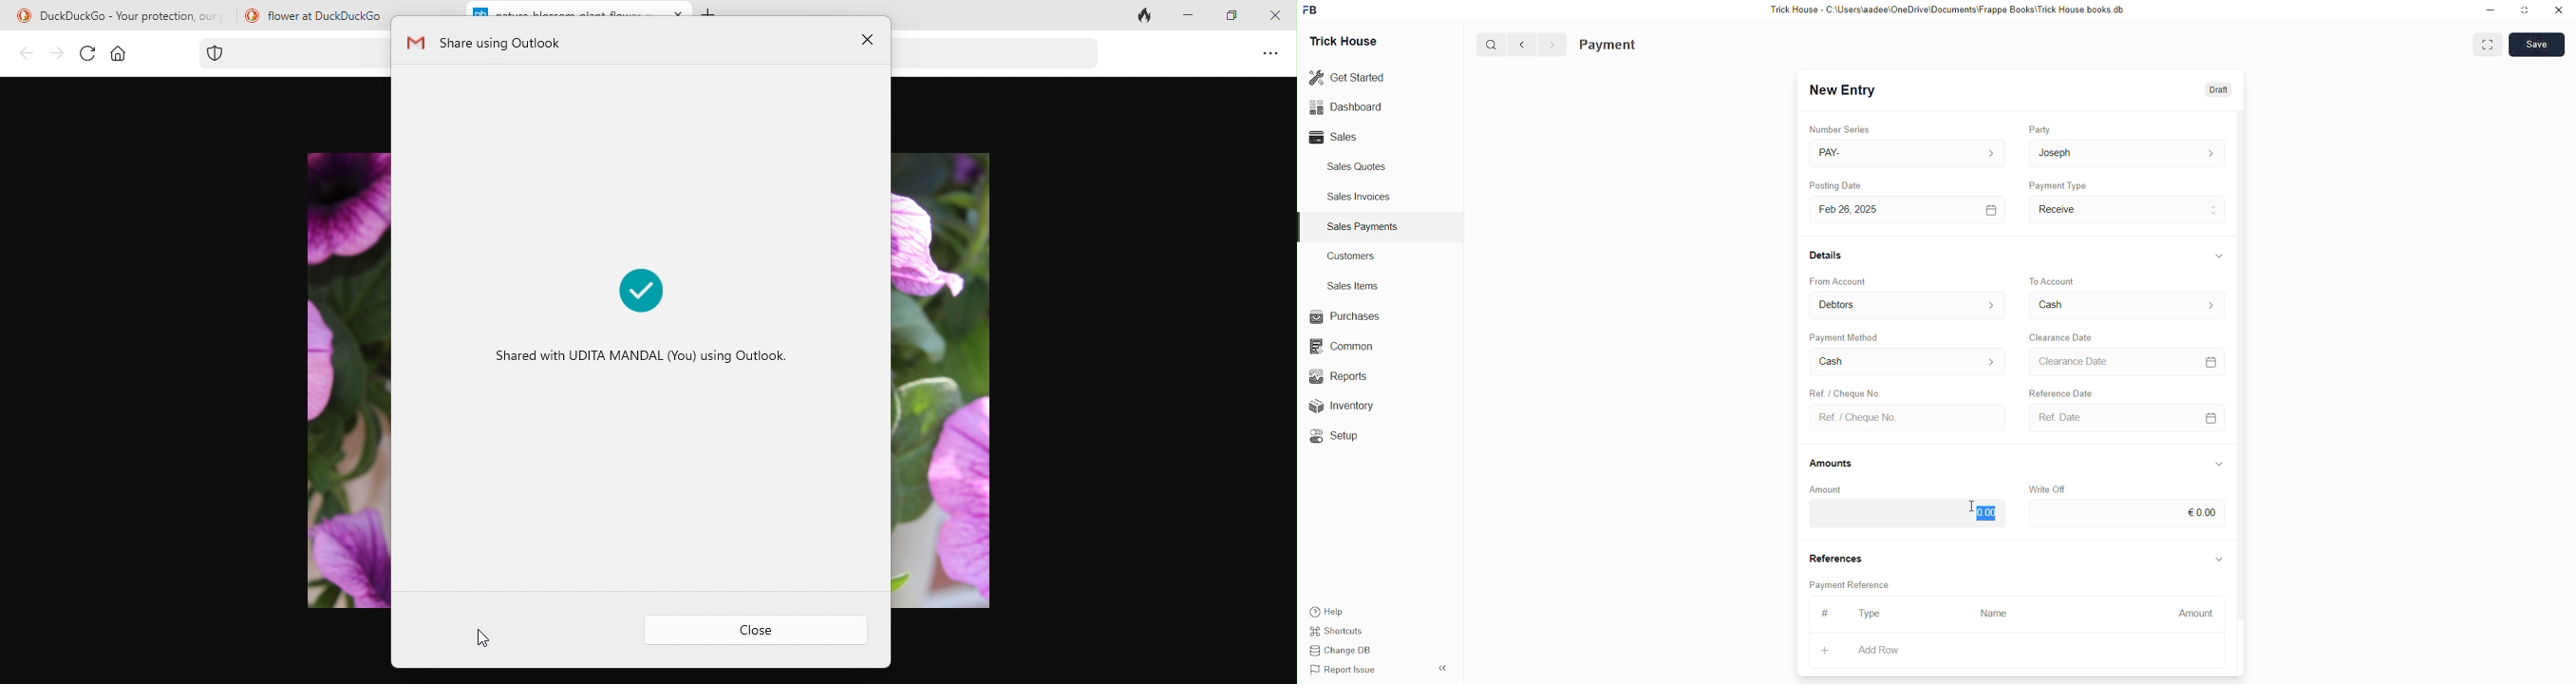 The width and height of the screenshot is (2576, 700). Describe the element at coordinates (1843, 90) in the screenshot. I see `New Entry` at that location.